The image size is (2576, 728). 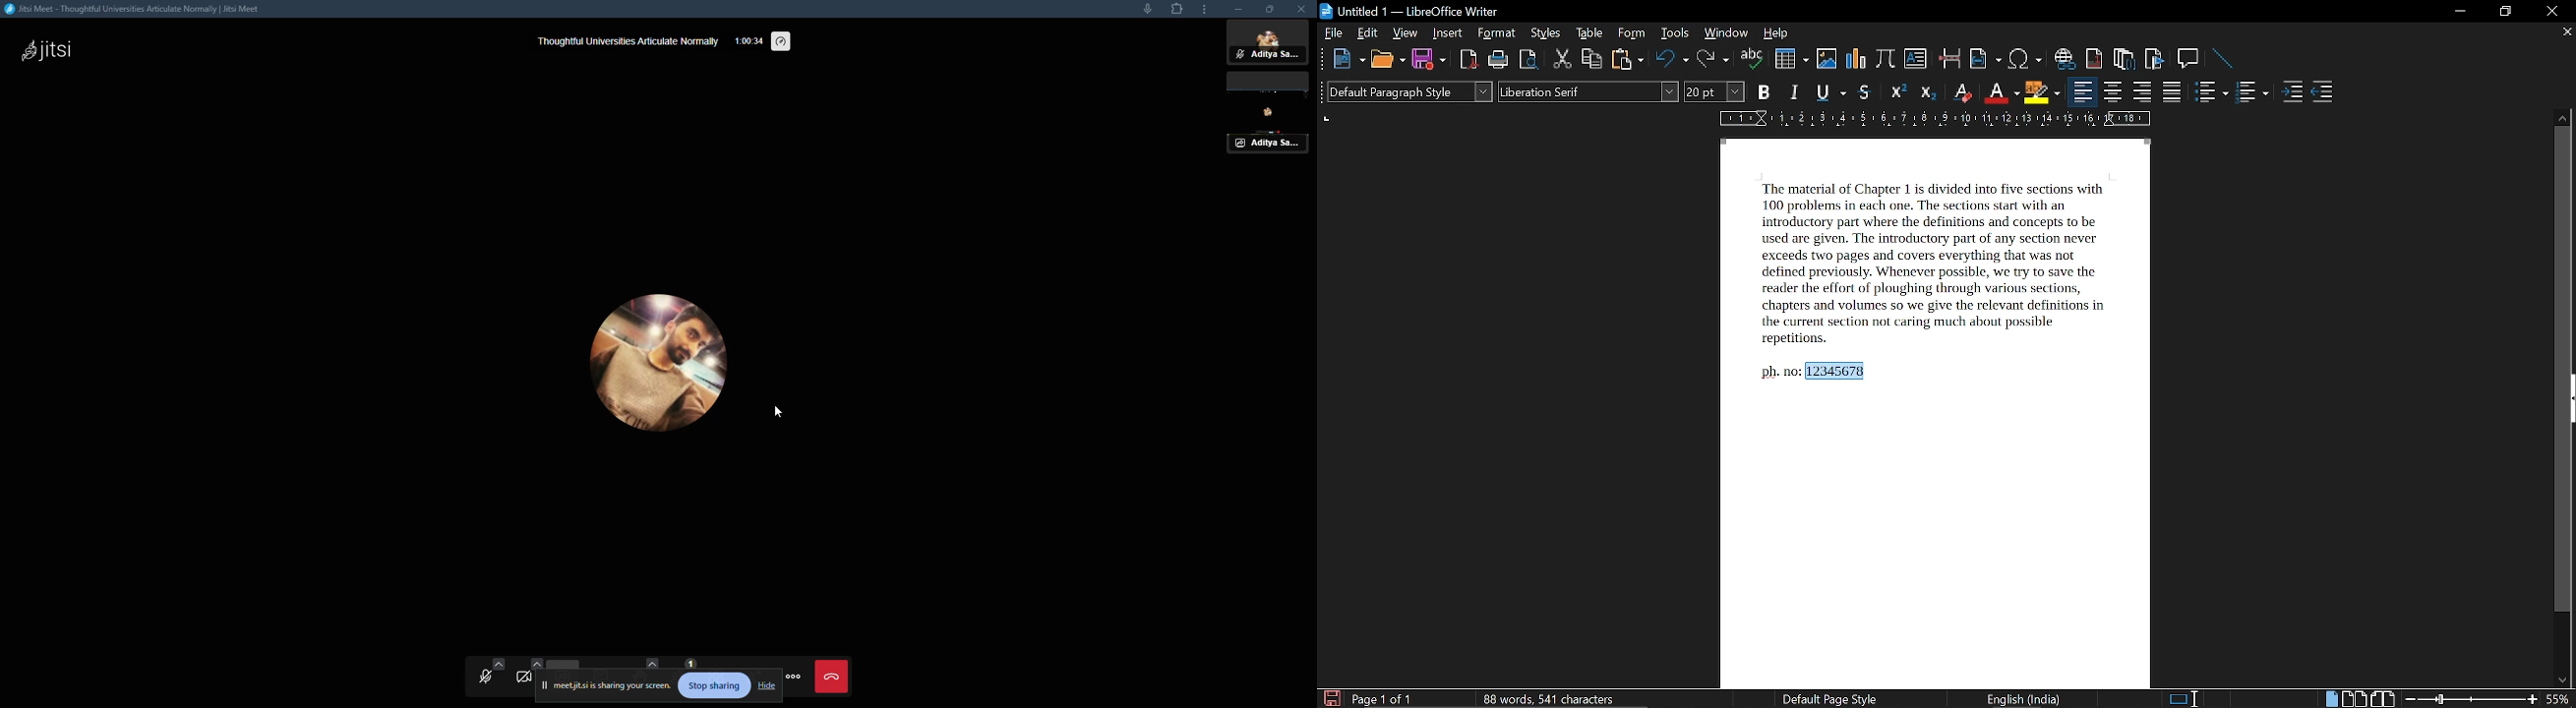 I want to click on copy, so click(x=1592, y=60).